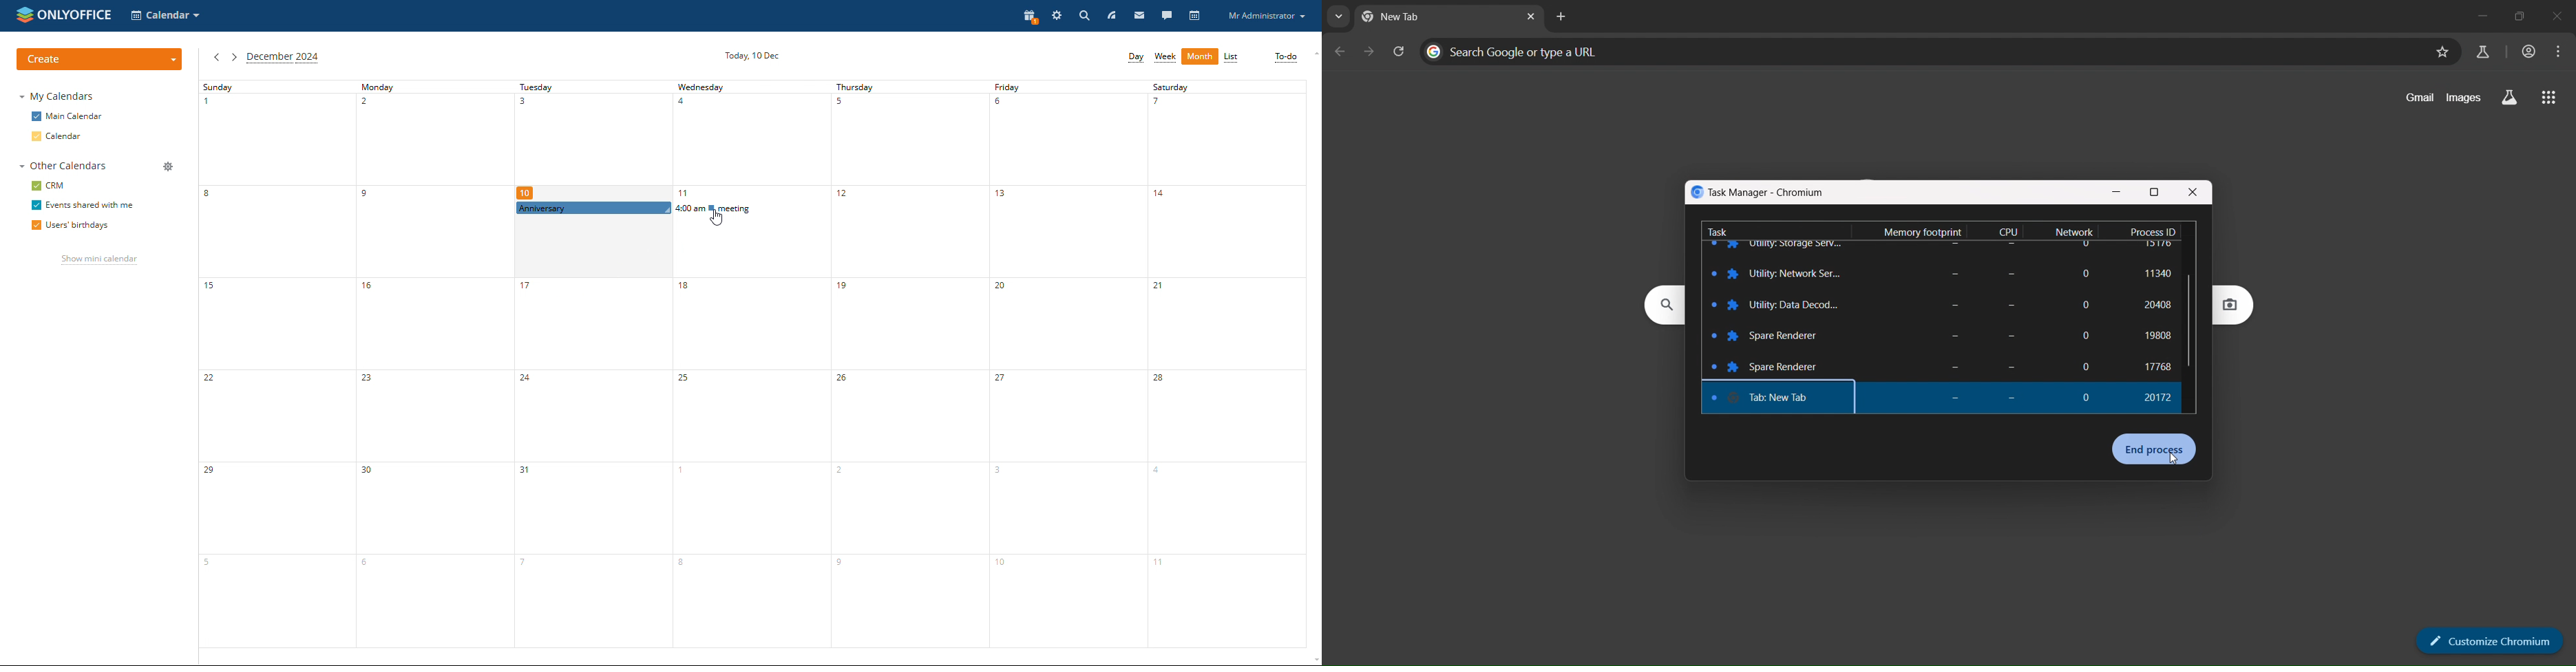 Image resolution: width=2576 pixels, height=672 pixels. What do you see at coordinates (2482, 639) in the screenshot?
I see `customize chrome` at bounding box center [2482, 639].